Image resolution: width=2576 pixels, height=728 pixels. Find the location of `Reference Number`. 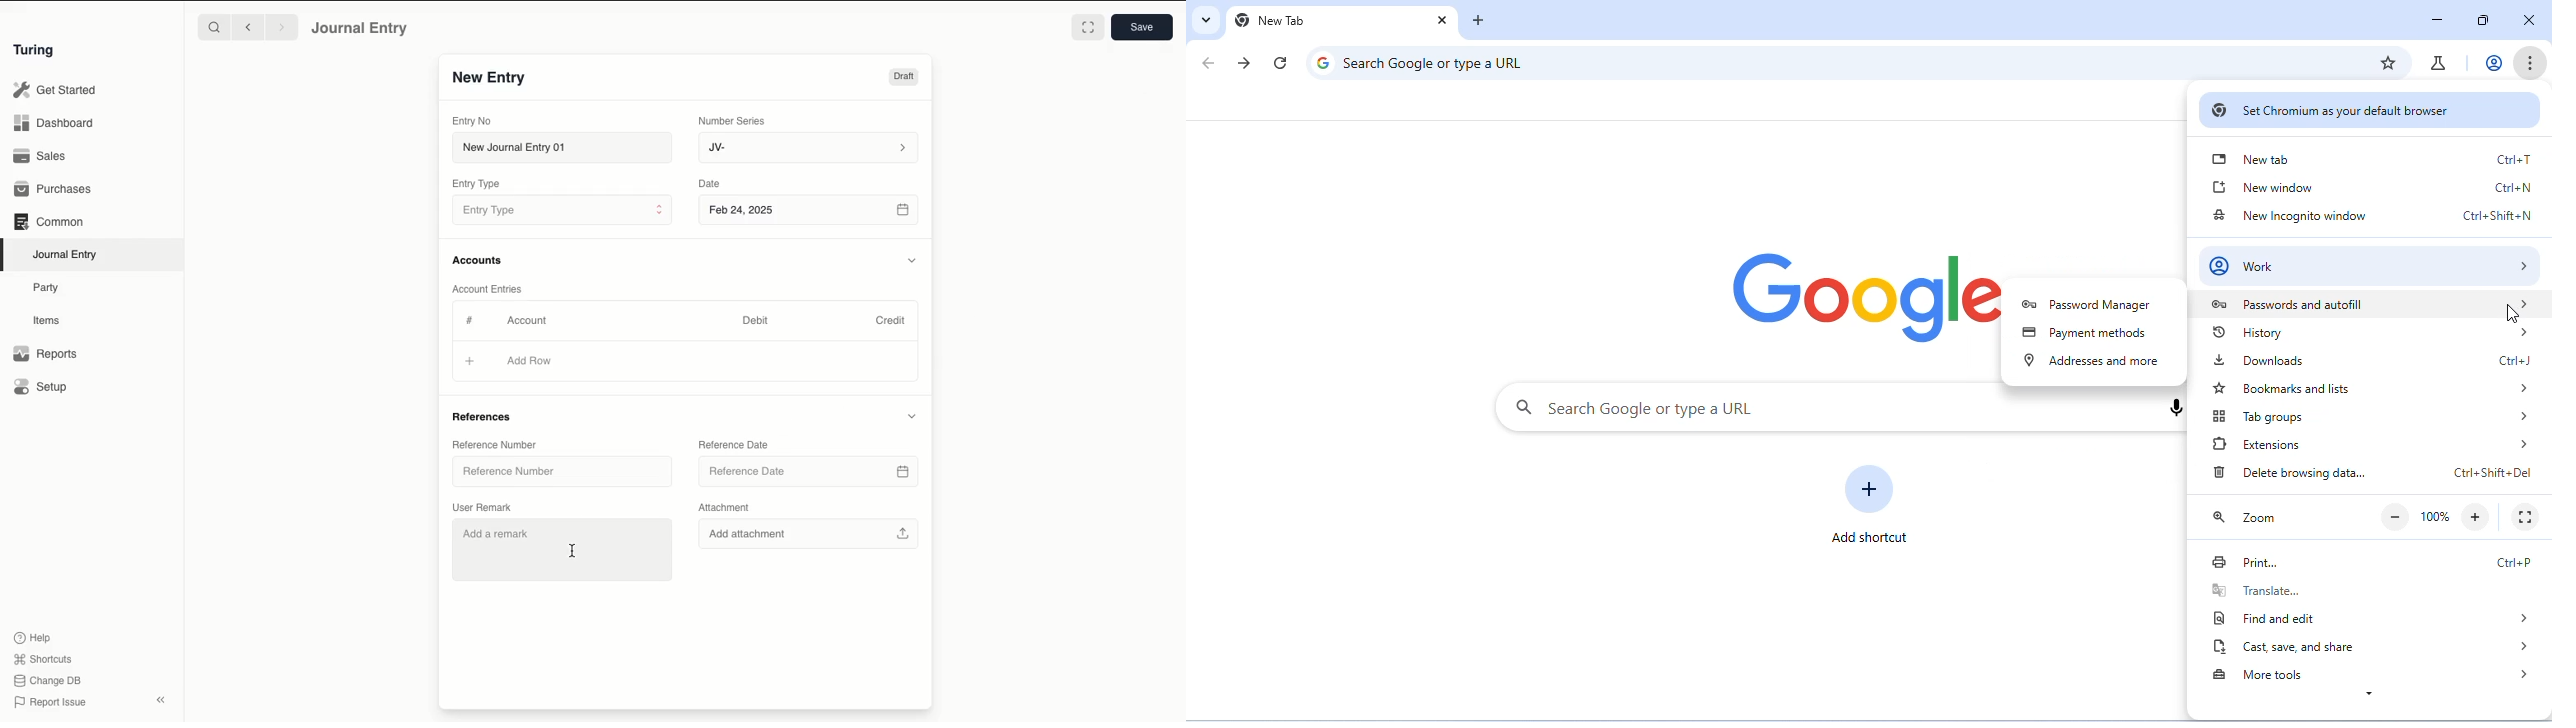

Reference Number is located at coordinates (562, 470).